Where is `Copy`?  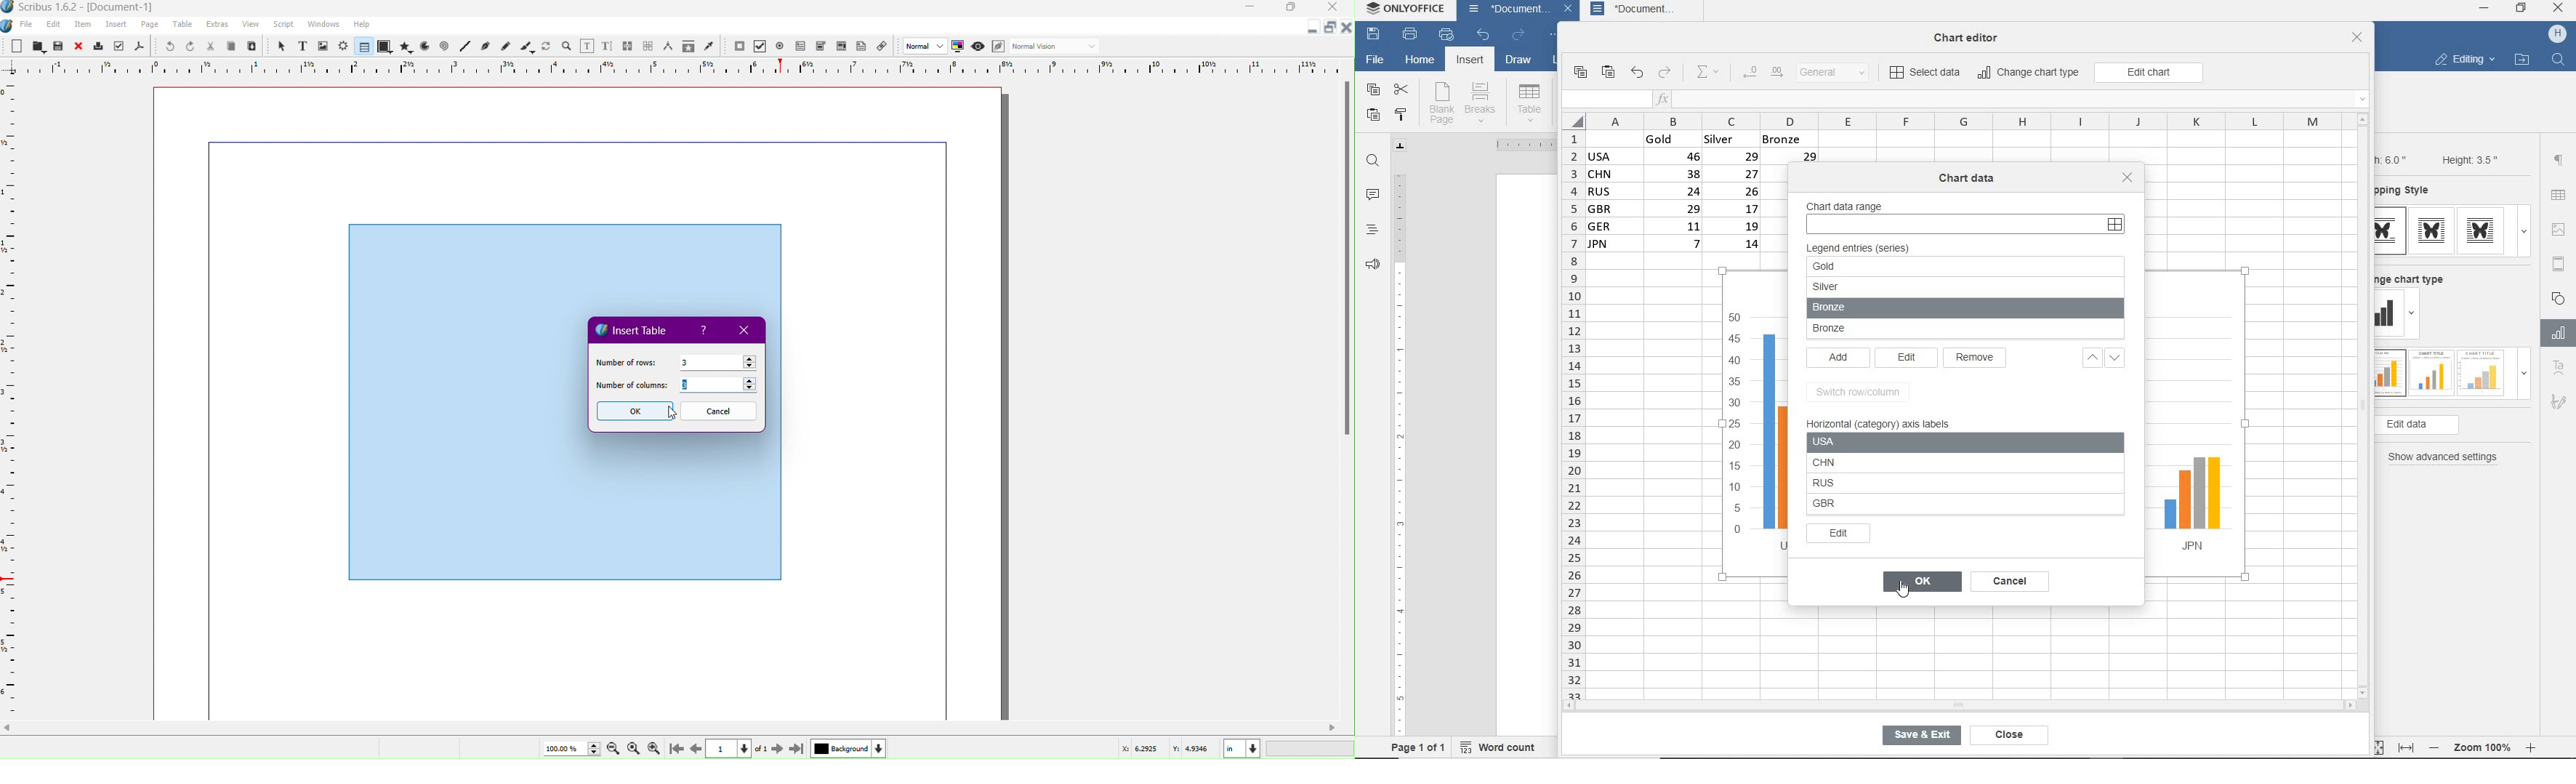
Copy is located at coordinates (233, 46).